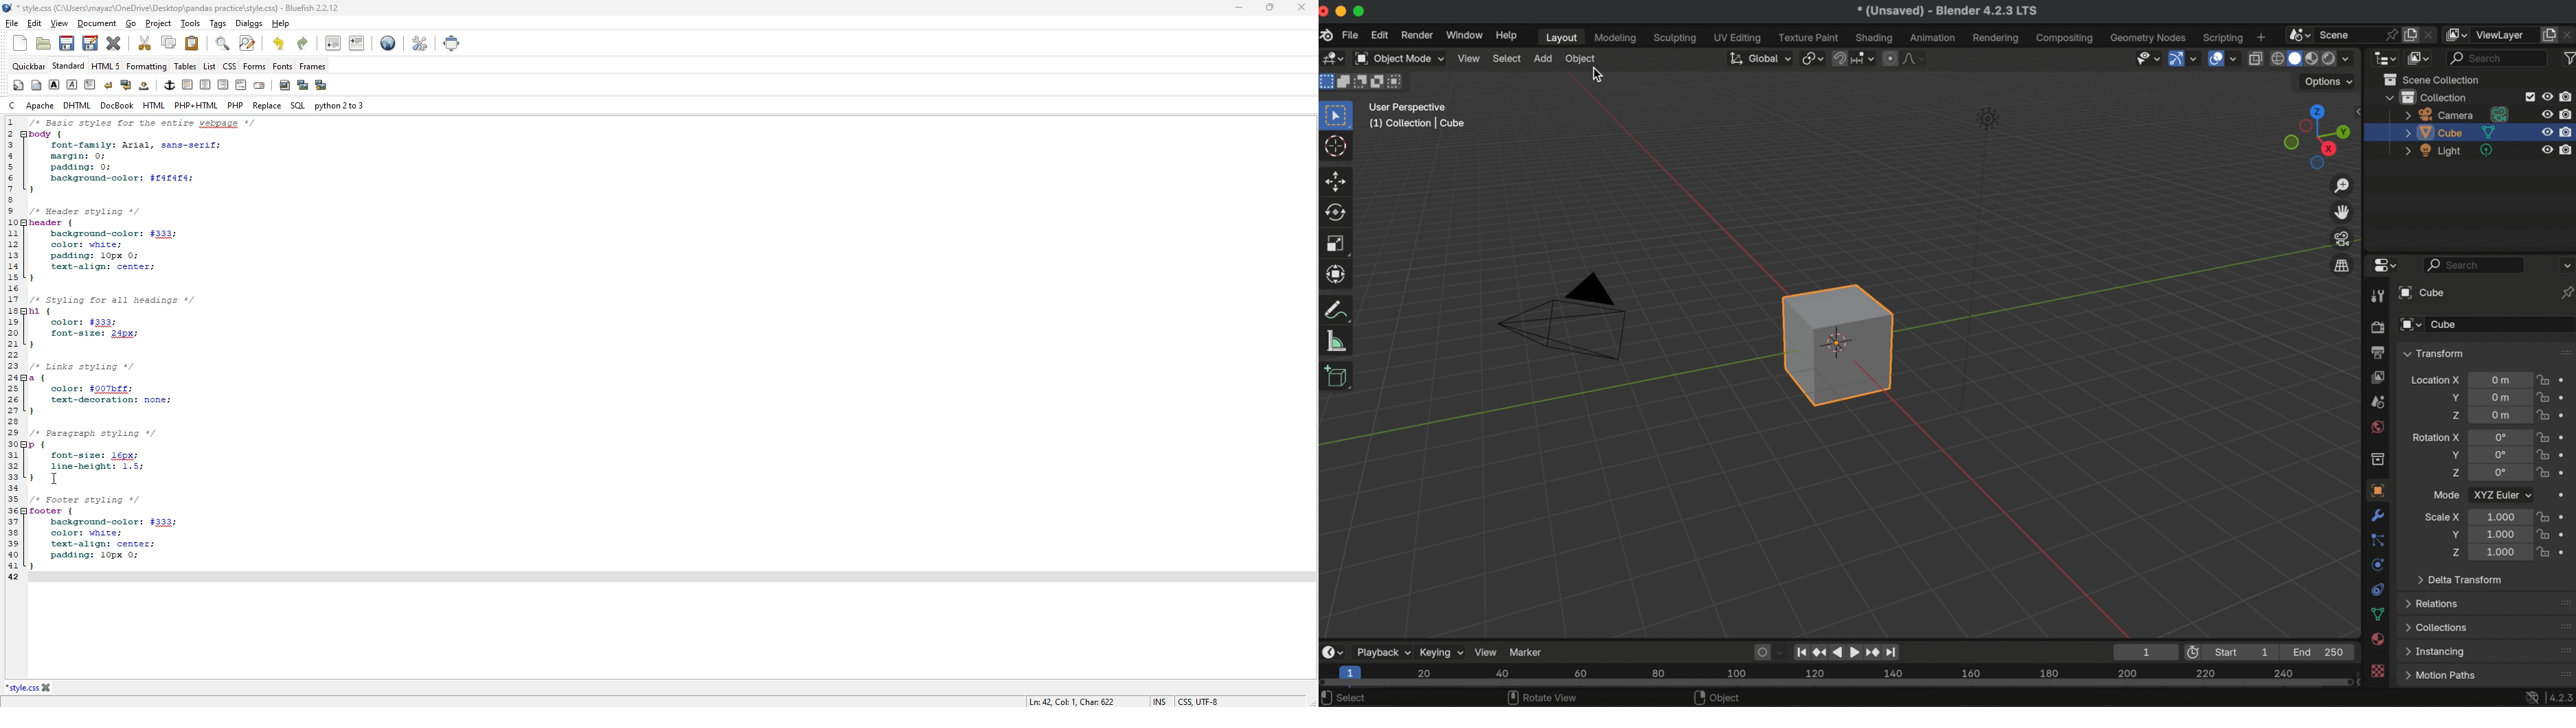 This screenshot has width=2576, height=728. Describe the element at coordinates (297, 105) in the screenshot. I see `sql` at that location.